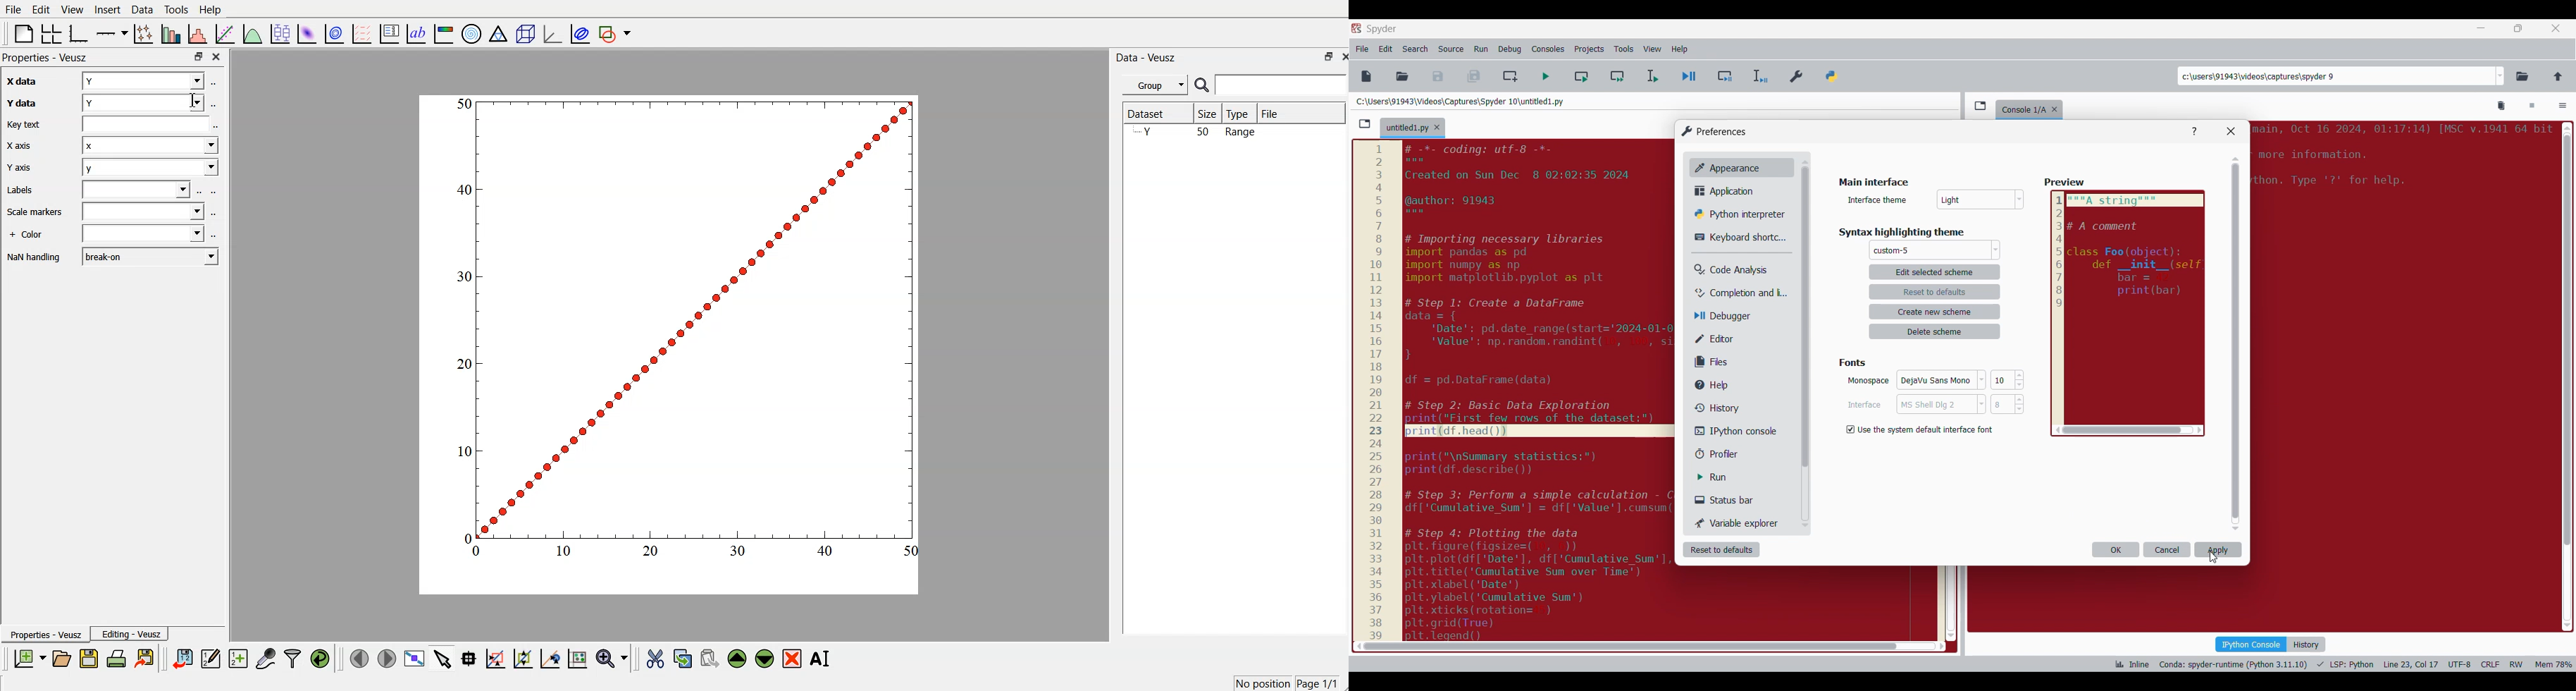 Image resolution: width=2576 pixels, height=700 pixels. I want to click on Status bar, so click(1729, 500).